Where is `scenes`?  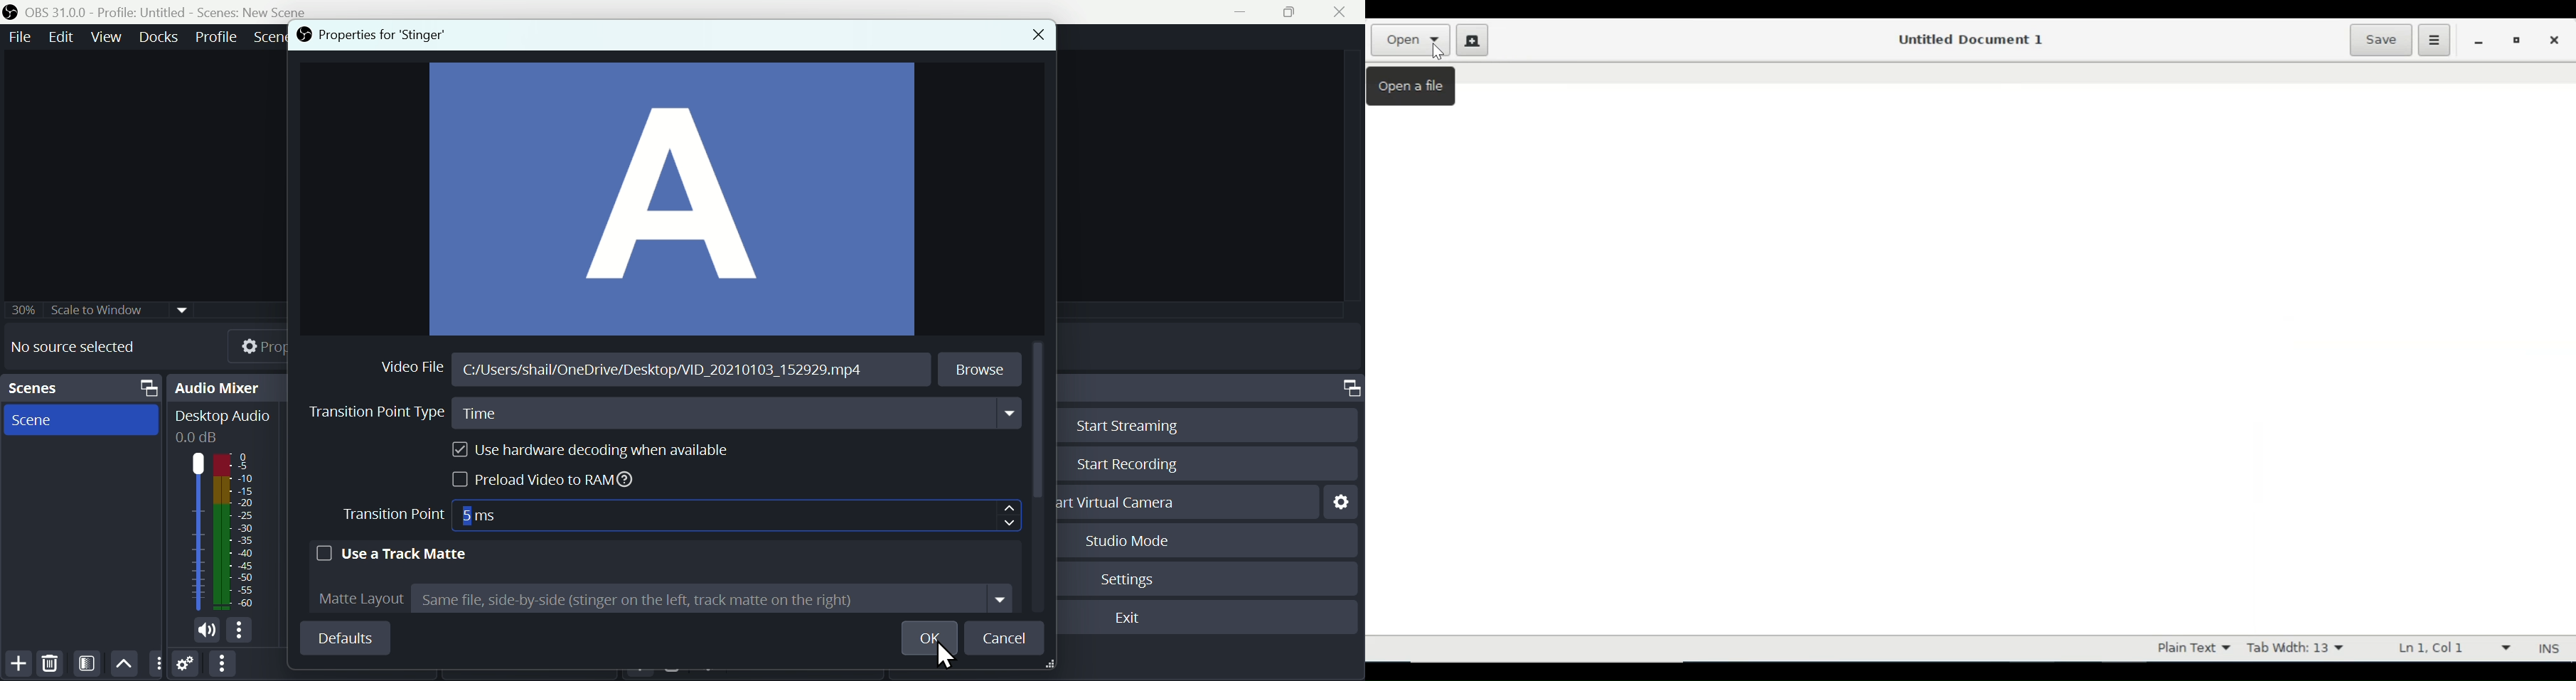
scenes is located at coordinates (81, 420).